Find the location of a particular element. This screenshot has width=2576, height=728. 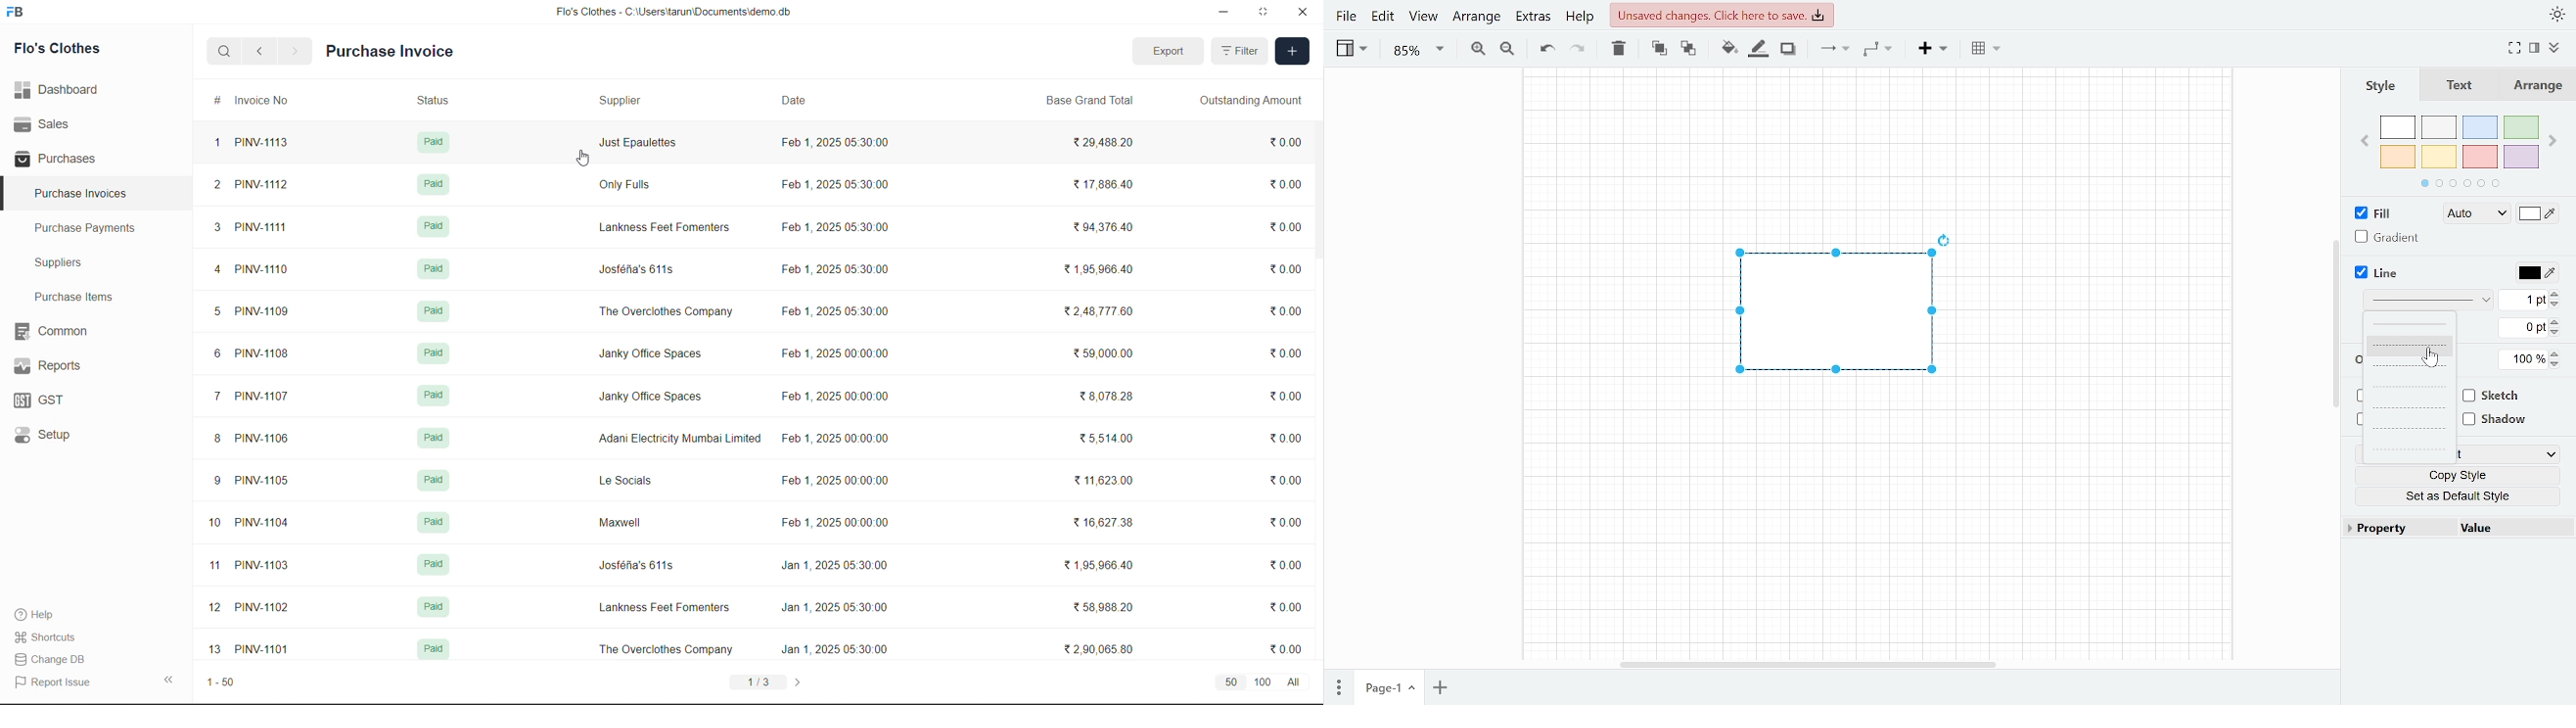

Edit is located at coordinates (1384, 20).